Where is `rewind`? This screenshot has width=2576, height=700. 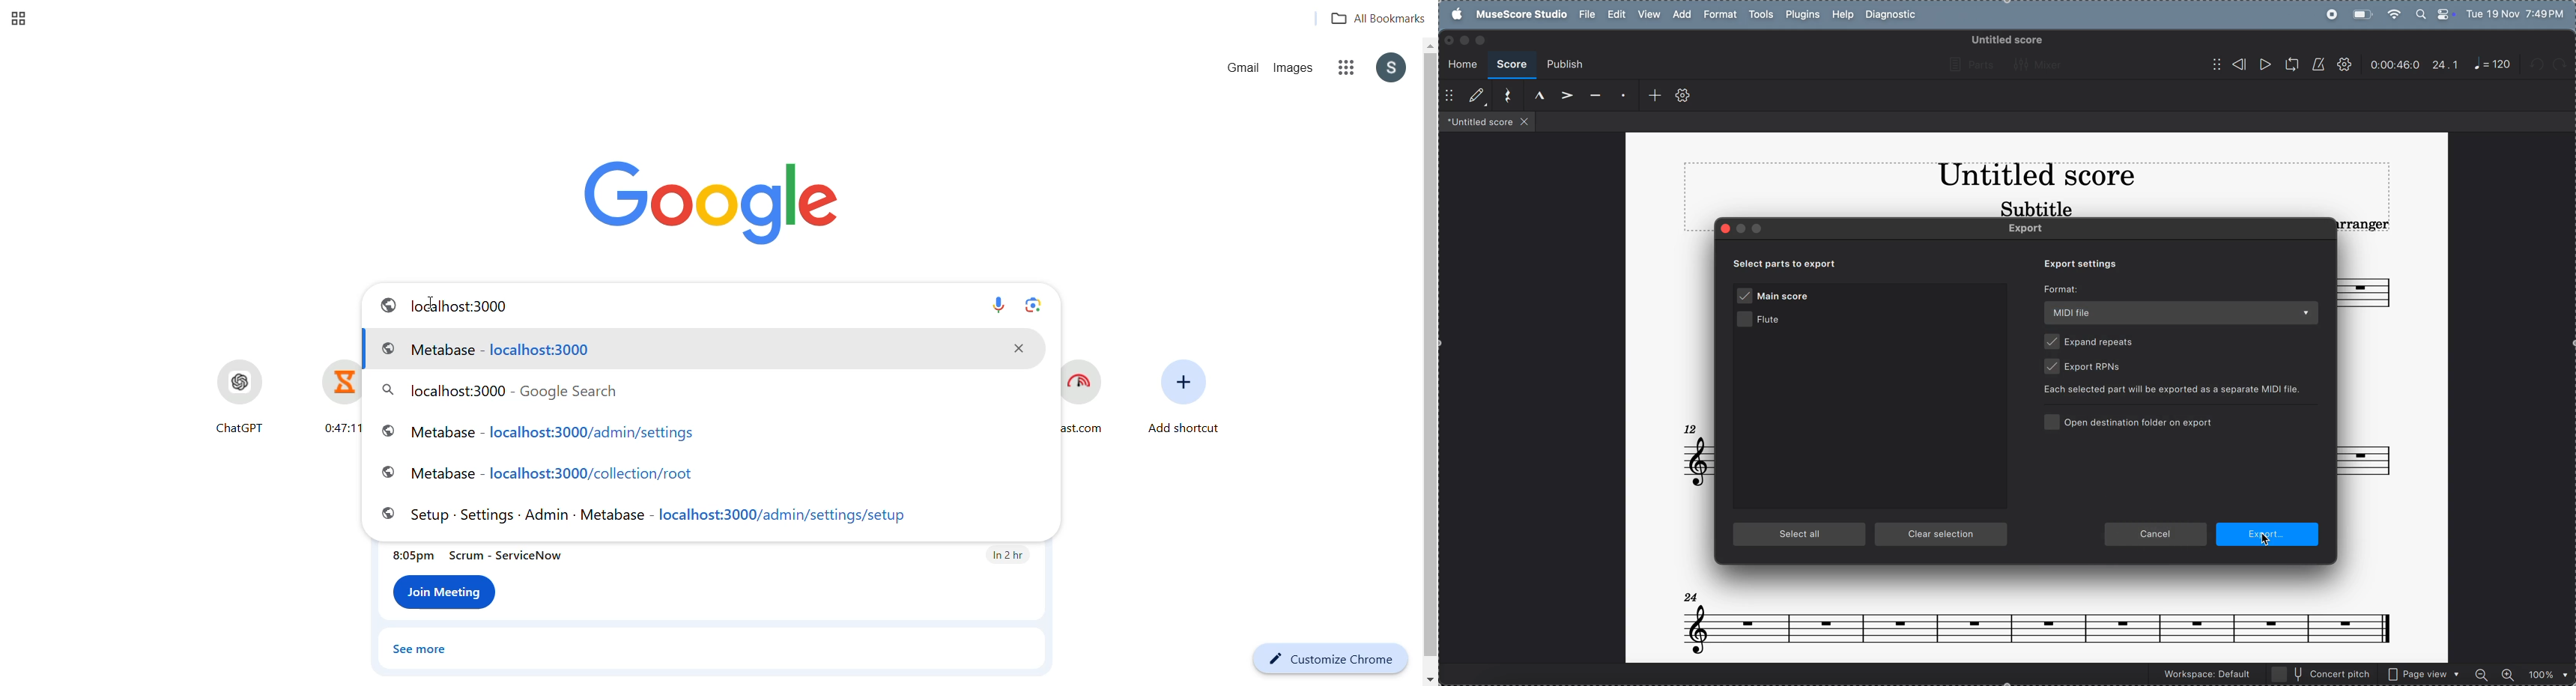
rewind is located at coordinates (2229, 64).